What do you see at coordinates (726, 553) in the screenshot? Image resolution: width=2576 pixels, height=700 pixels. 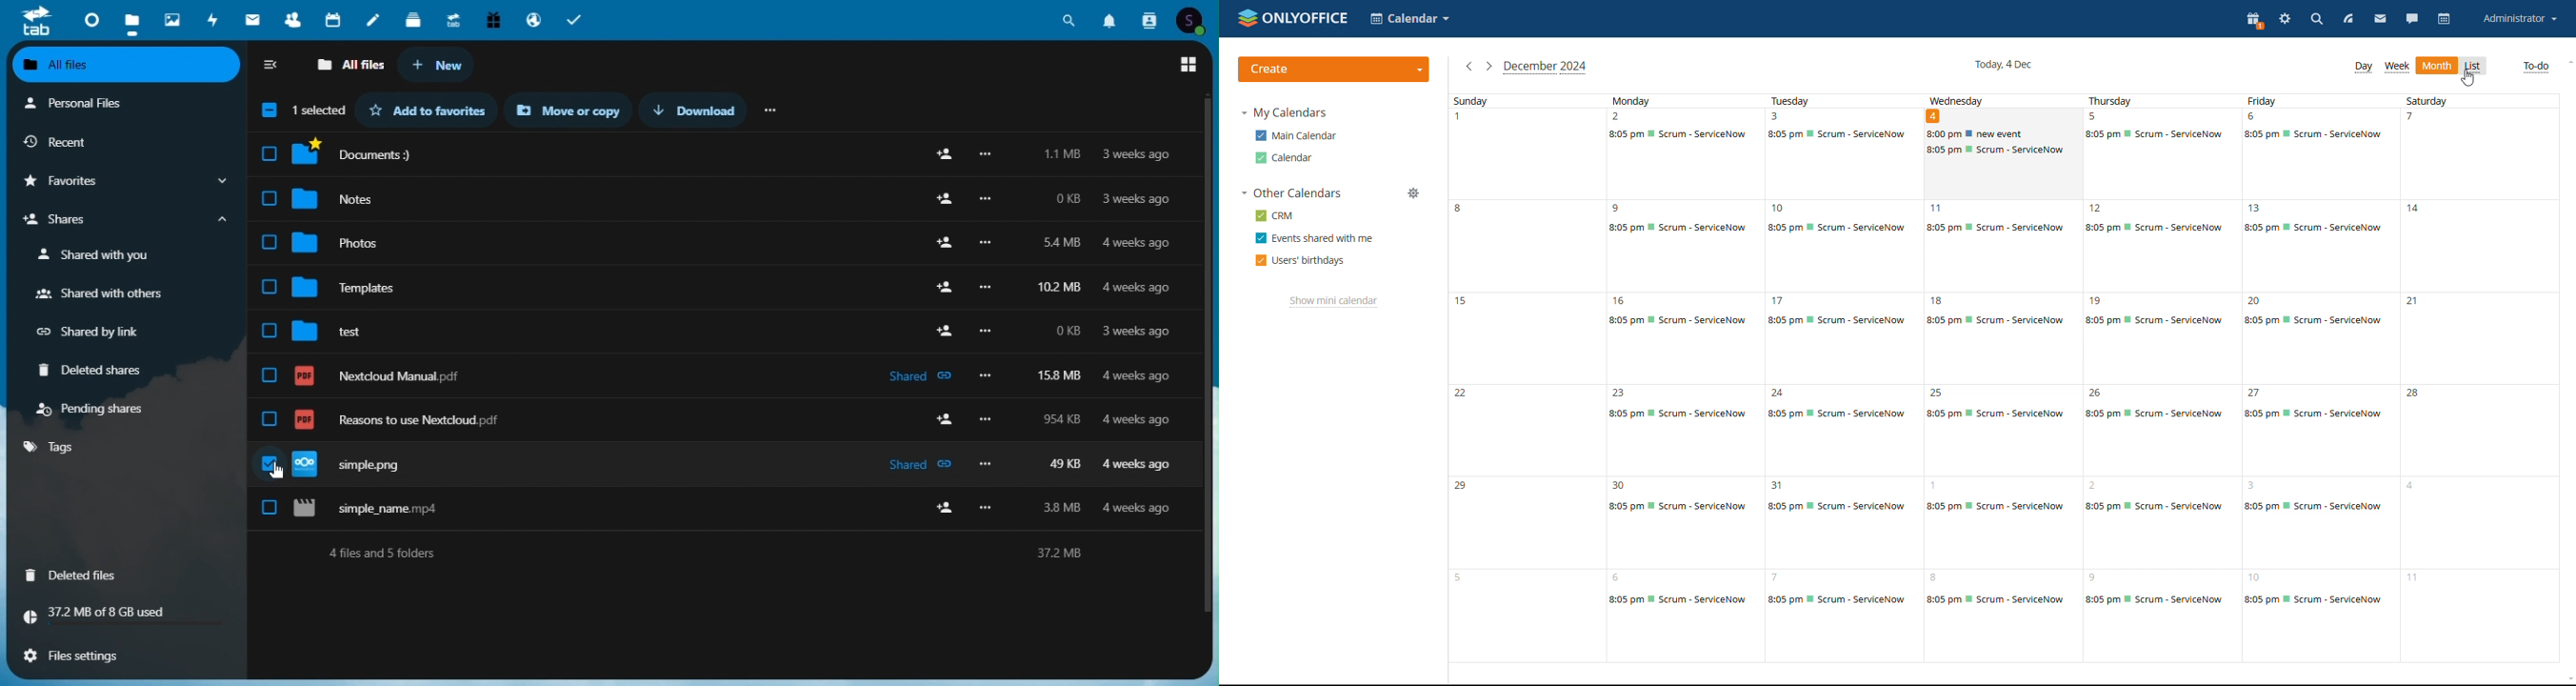 I see `4 files and 5 folders` at bounding box center [726, 553].